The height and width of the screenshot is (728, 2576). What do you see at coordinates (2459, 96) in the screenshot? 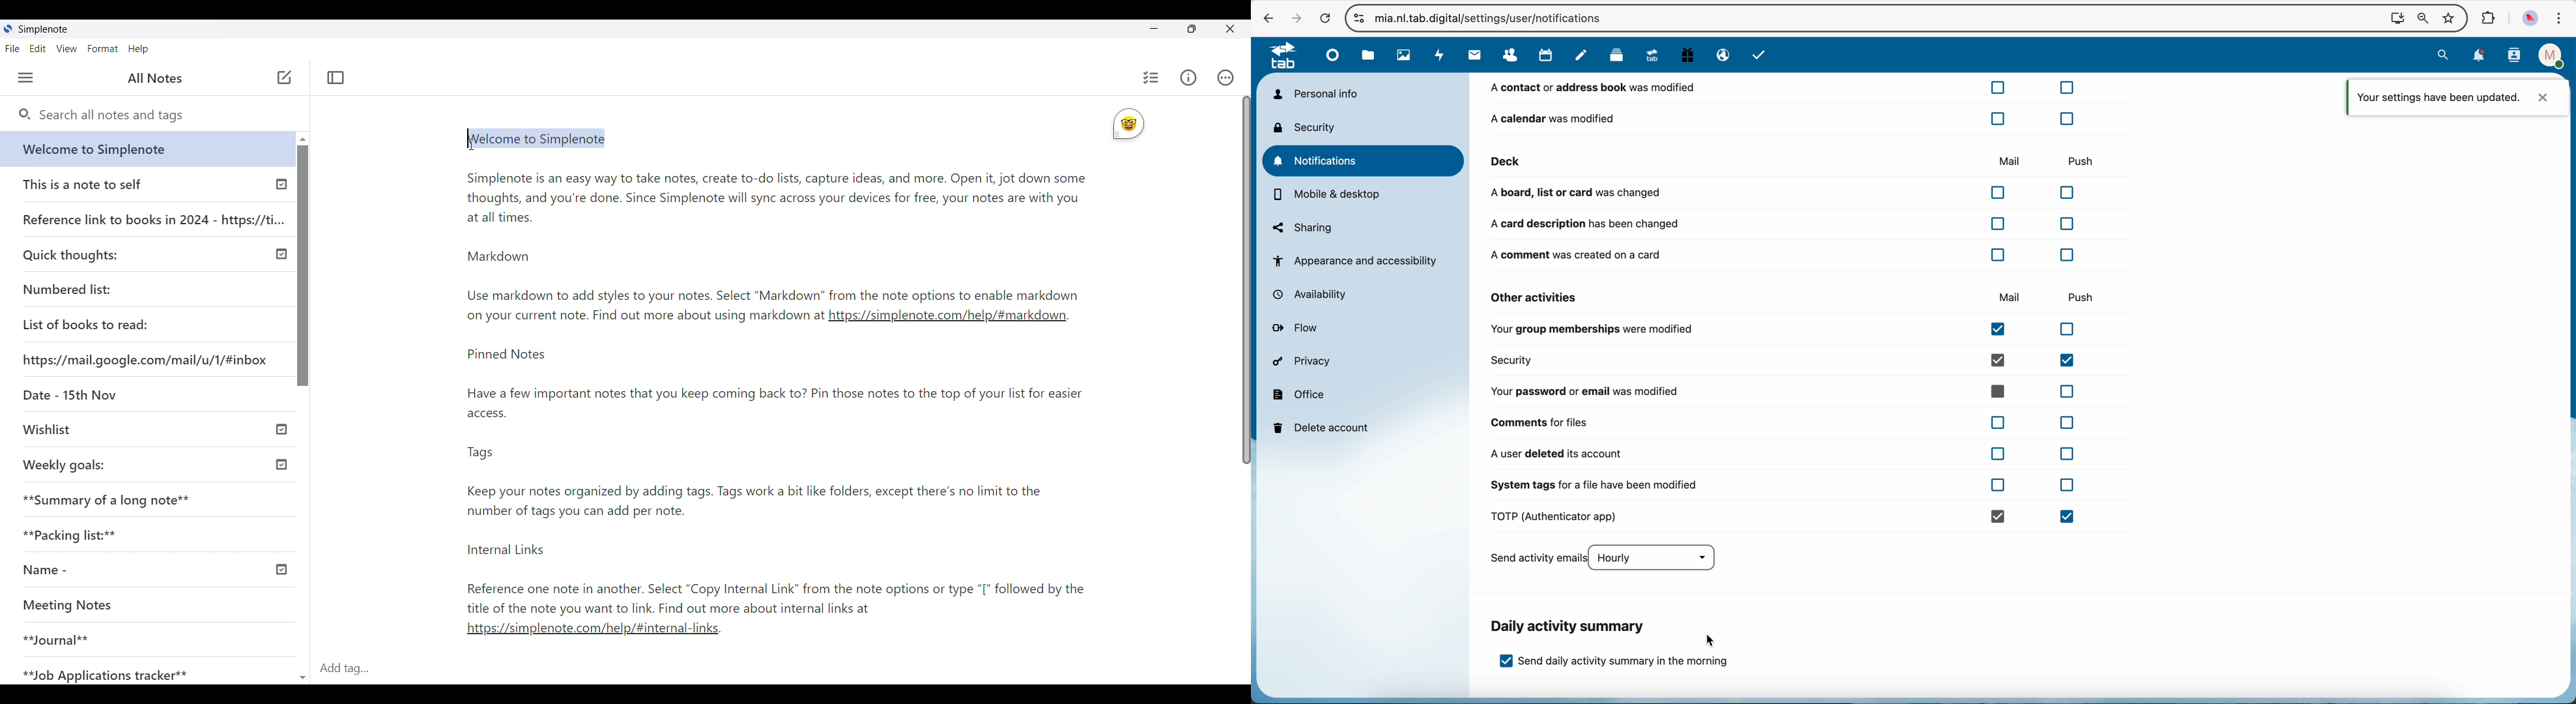
I see `settings have been updated` at bounding box center [2459, 96].